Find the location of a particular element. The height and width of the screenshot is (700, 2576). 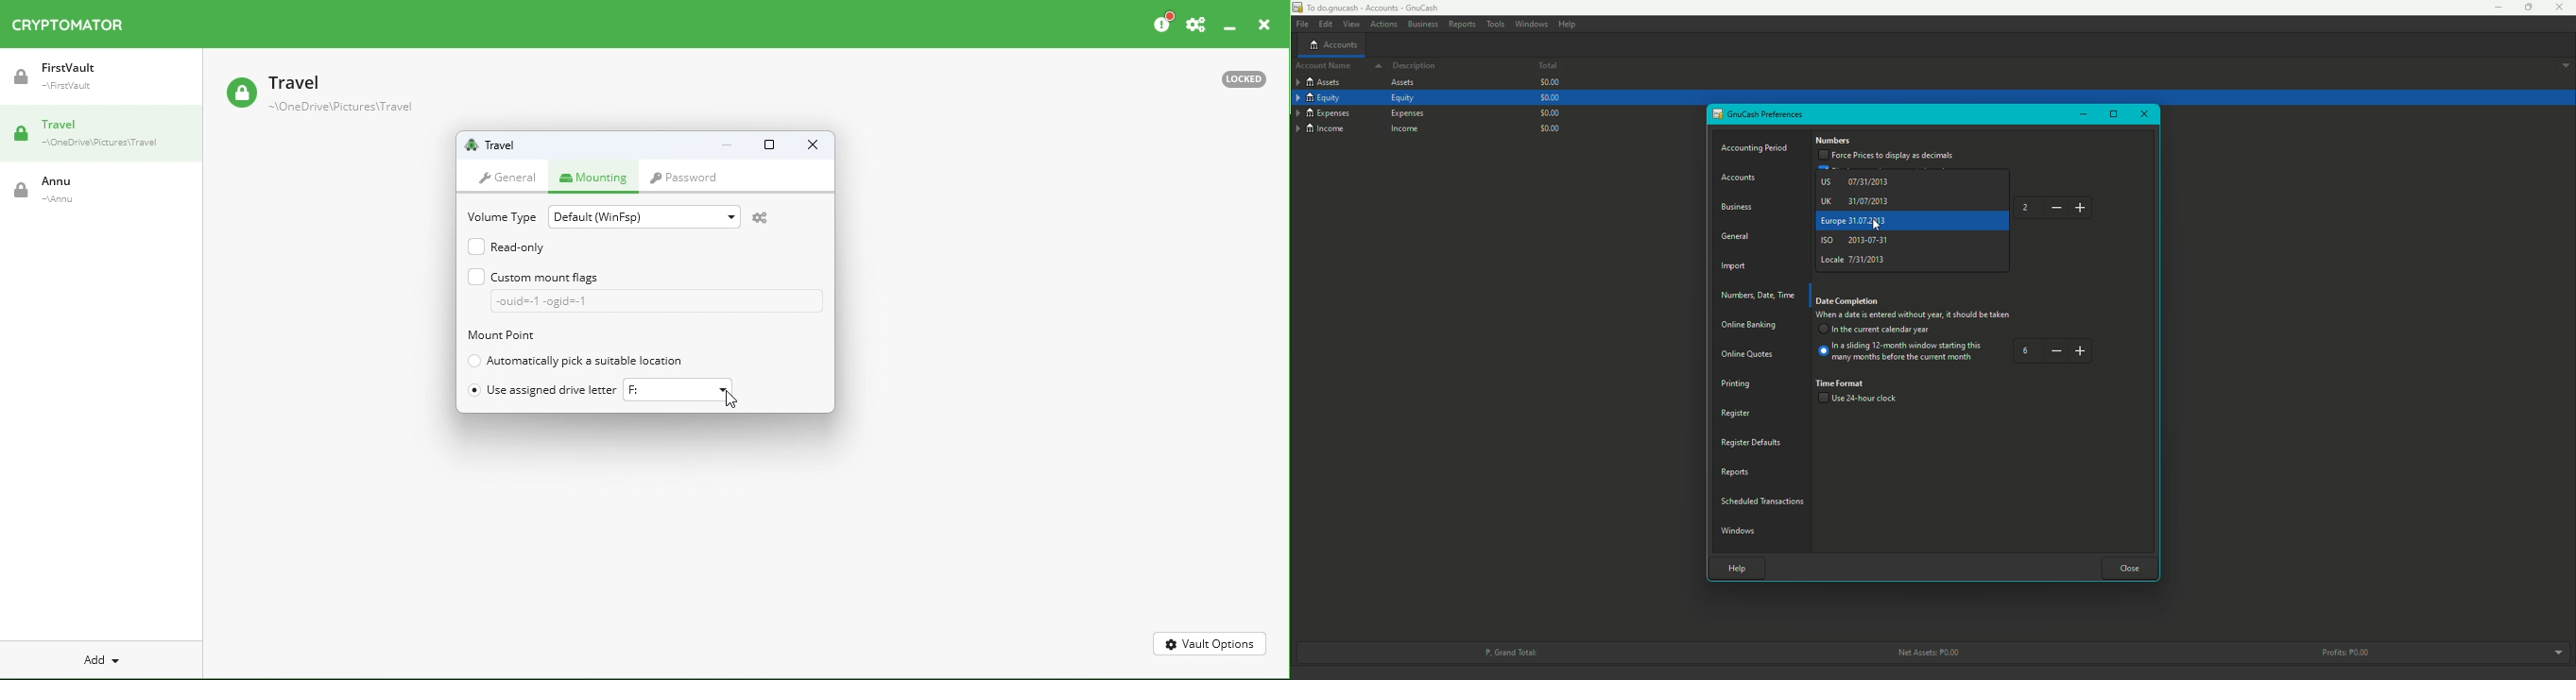

Register is located at coordinates (1735, 412).